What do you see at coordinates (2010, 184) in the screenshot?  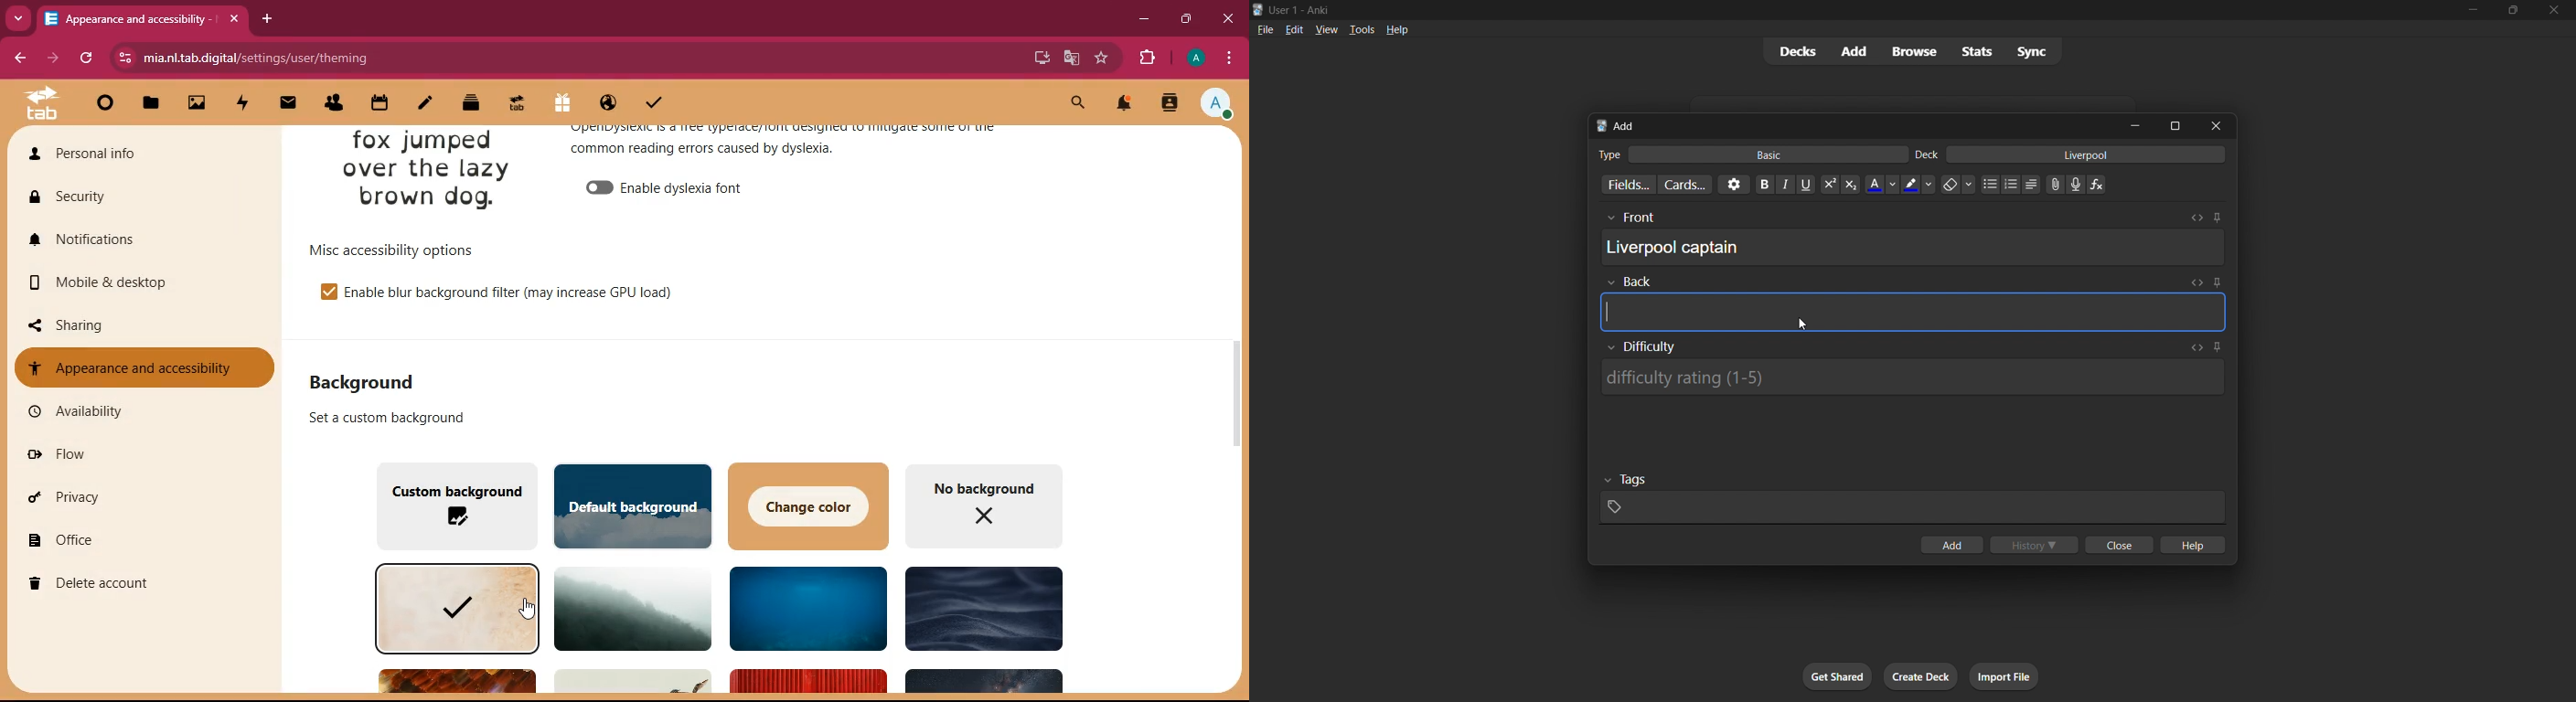 I see `Ordered list` at bounding box center [2010, 184].